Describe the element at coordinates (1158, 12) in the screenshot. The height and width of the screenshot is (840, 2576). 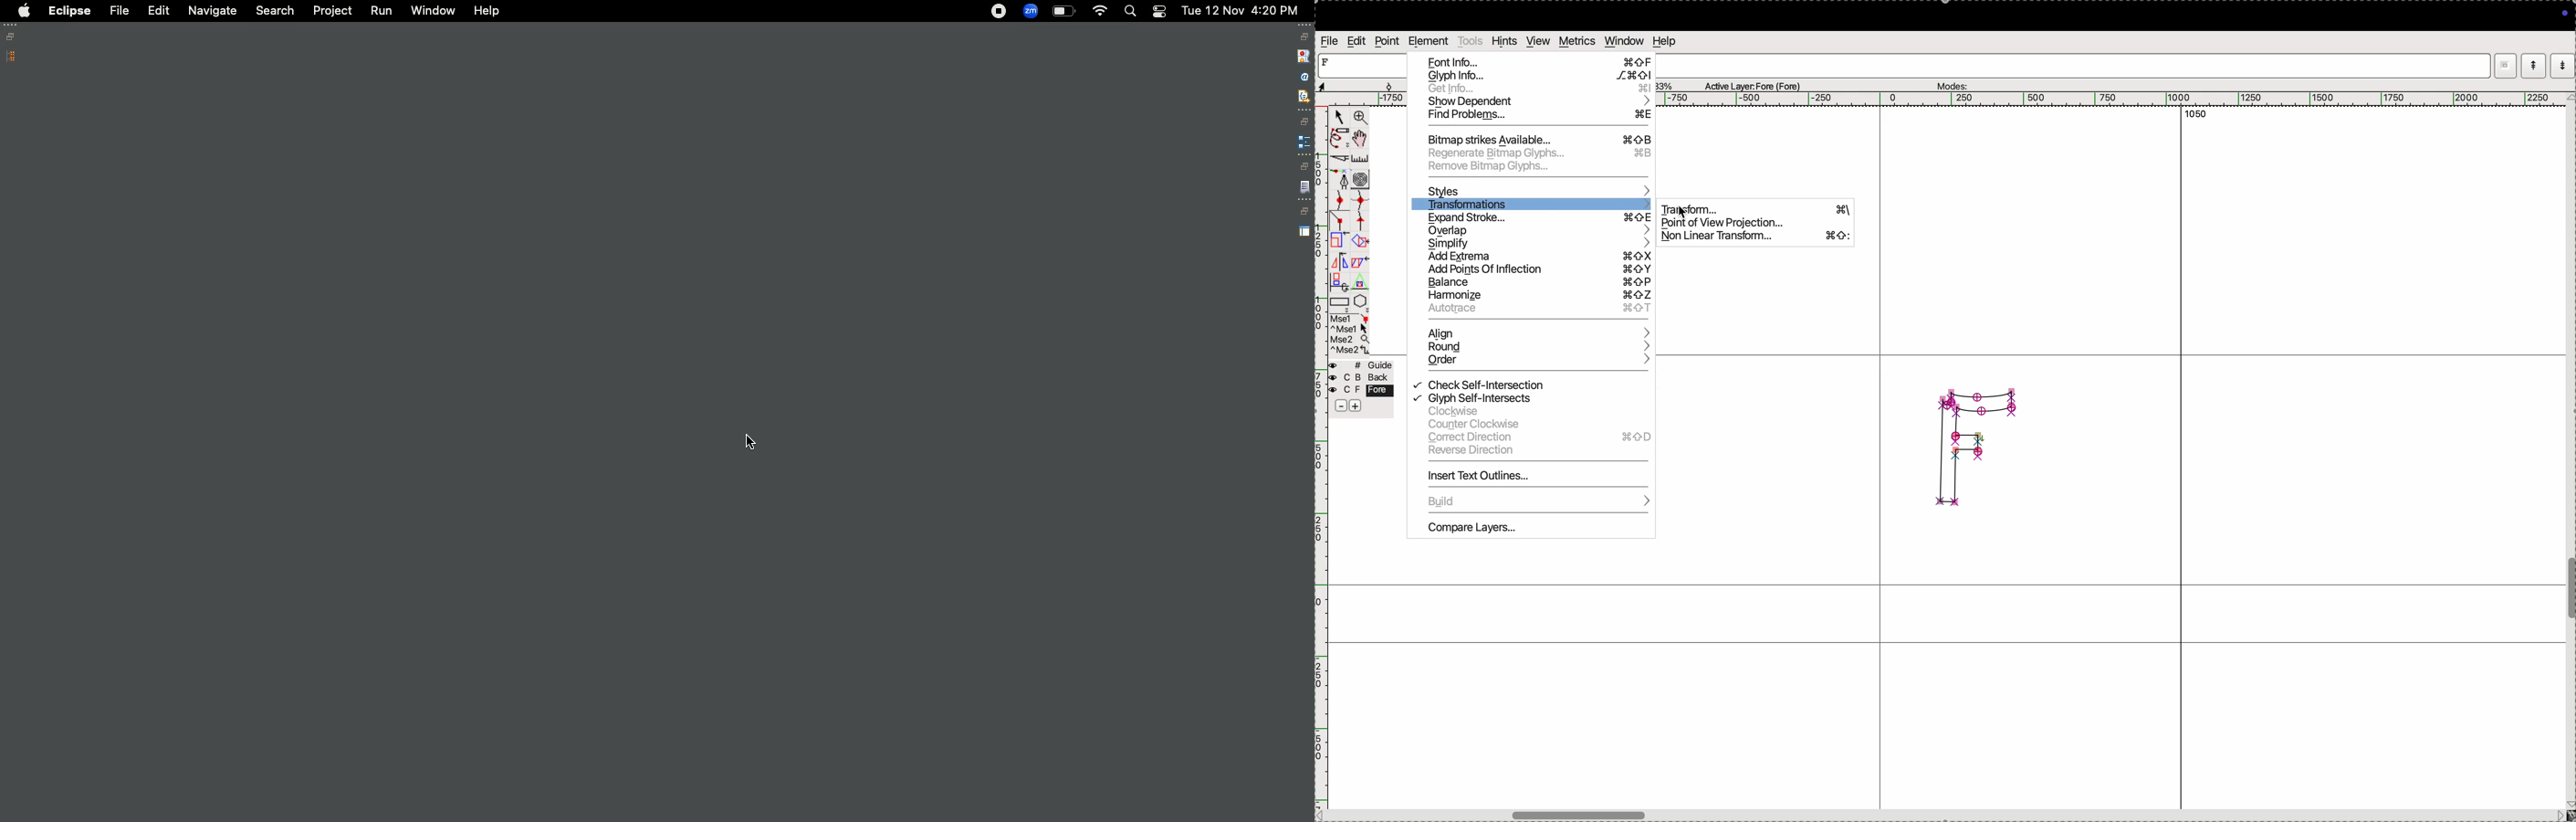
I see `Notification` at that location.